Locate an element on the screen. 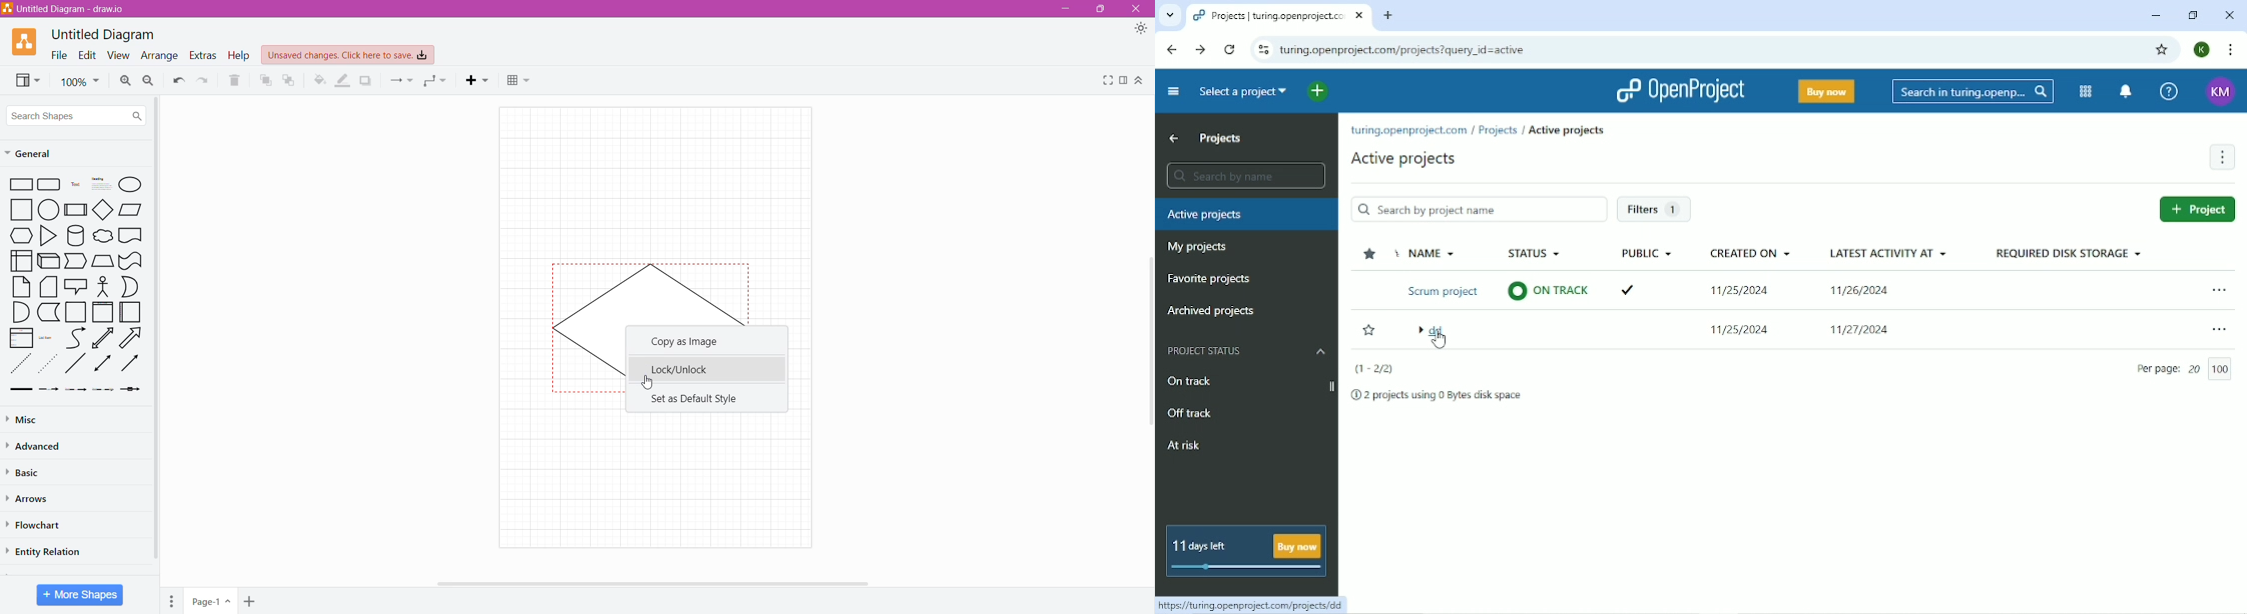 This screenshot has height=616, width=2268. Search by name is located at coordinates (1246, 175).